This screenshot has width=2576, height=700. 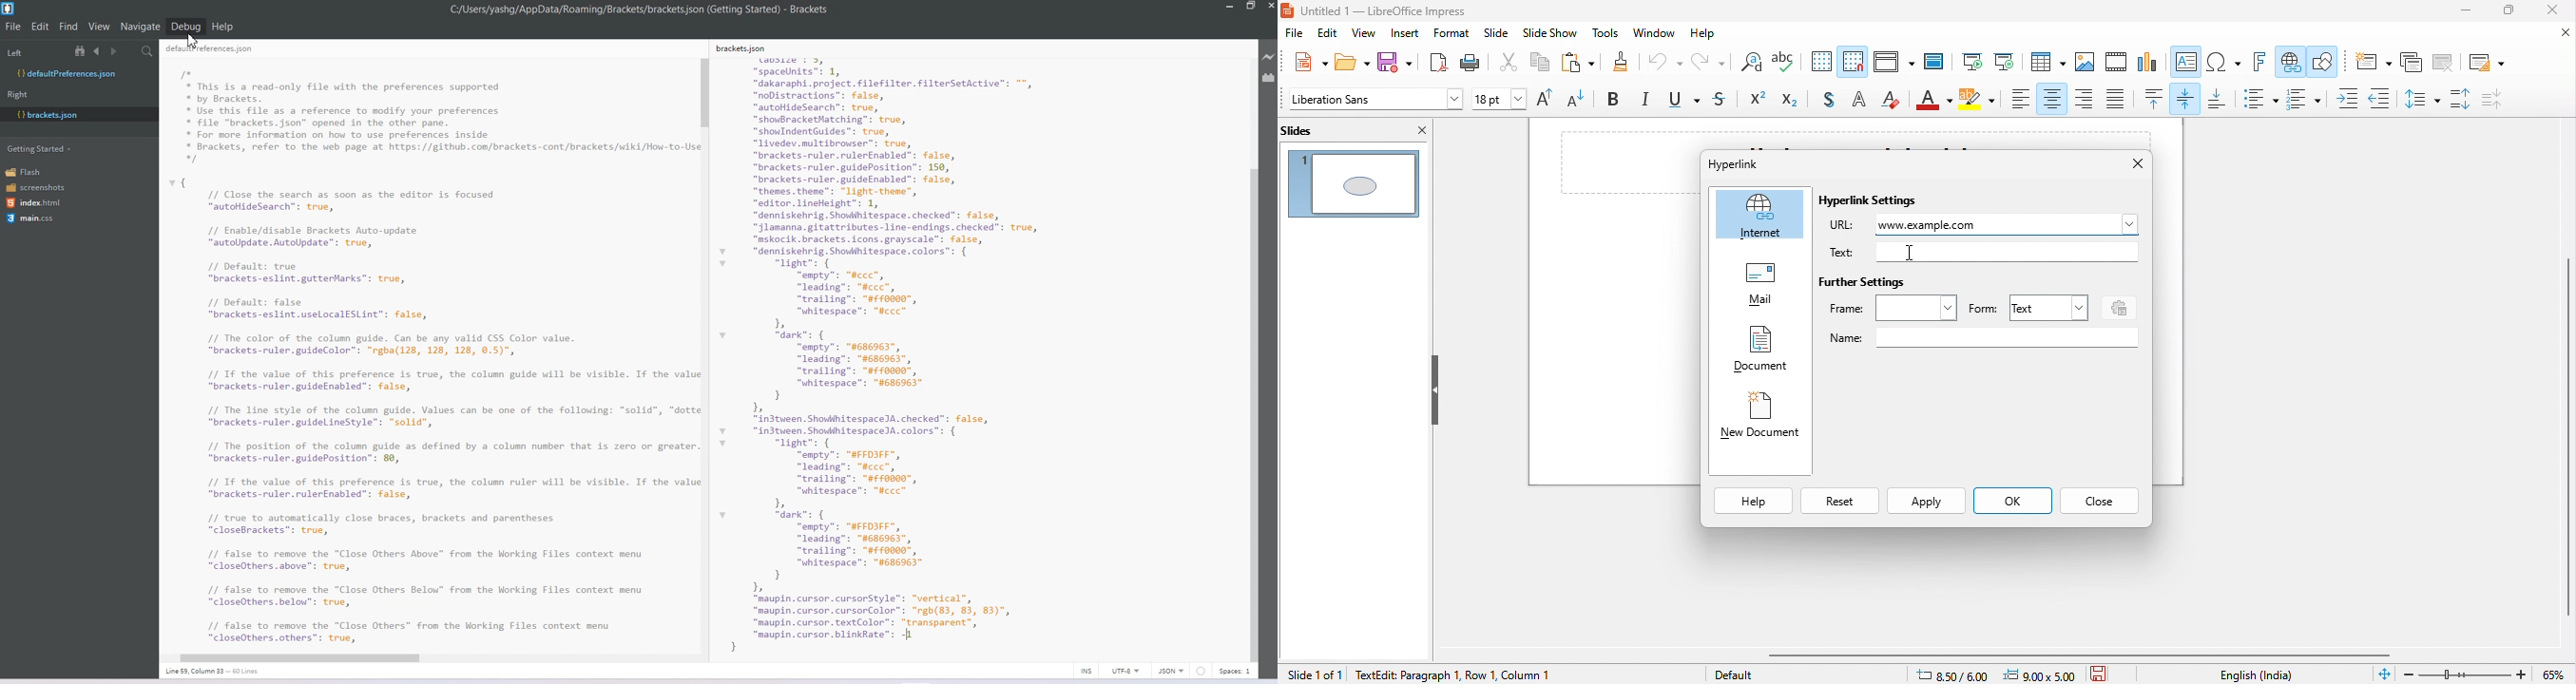 What do you see at coordinates (1418, 130) in the screenshot?
I see `close` at bounding box center [1418, 130].